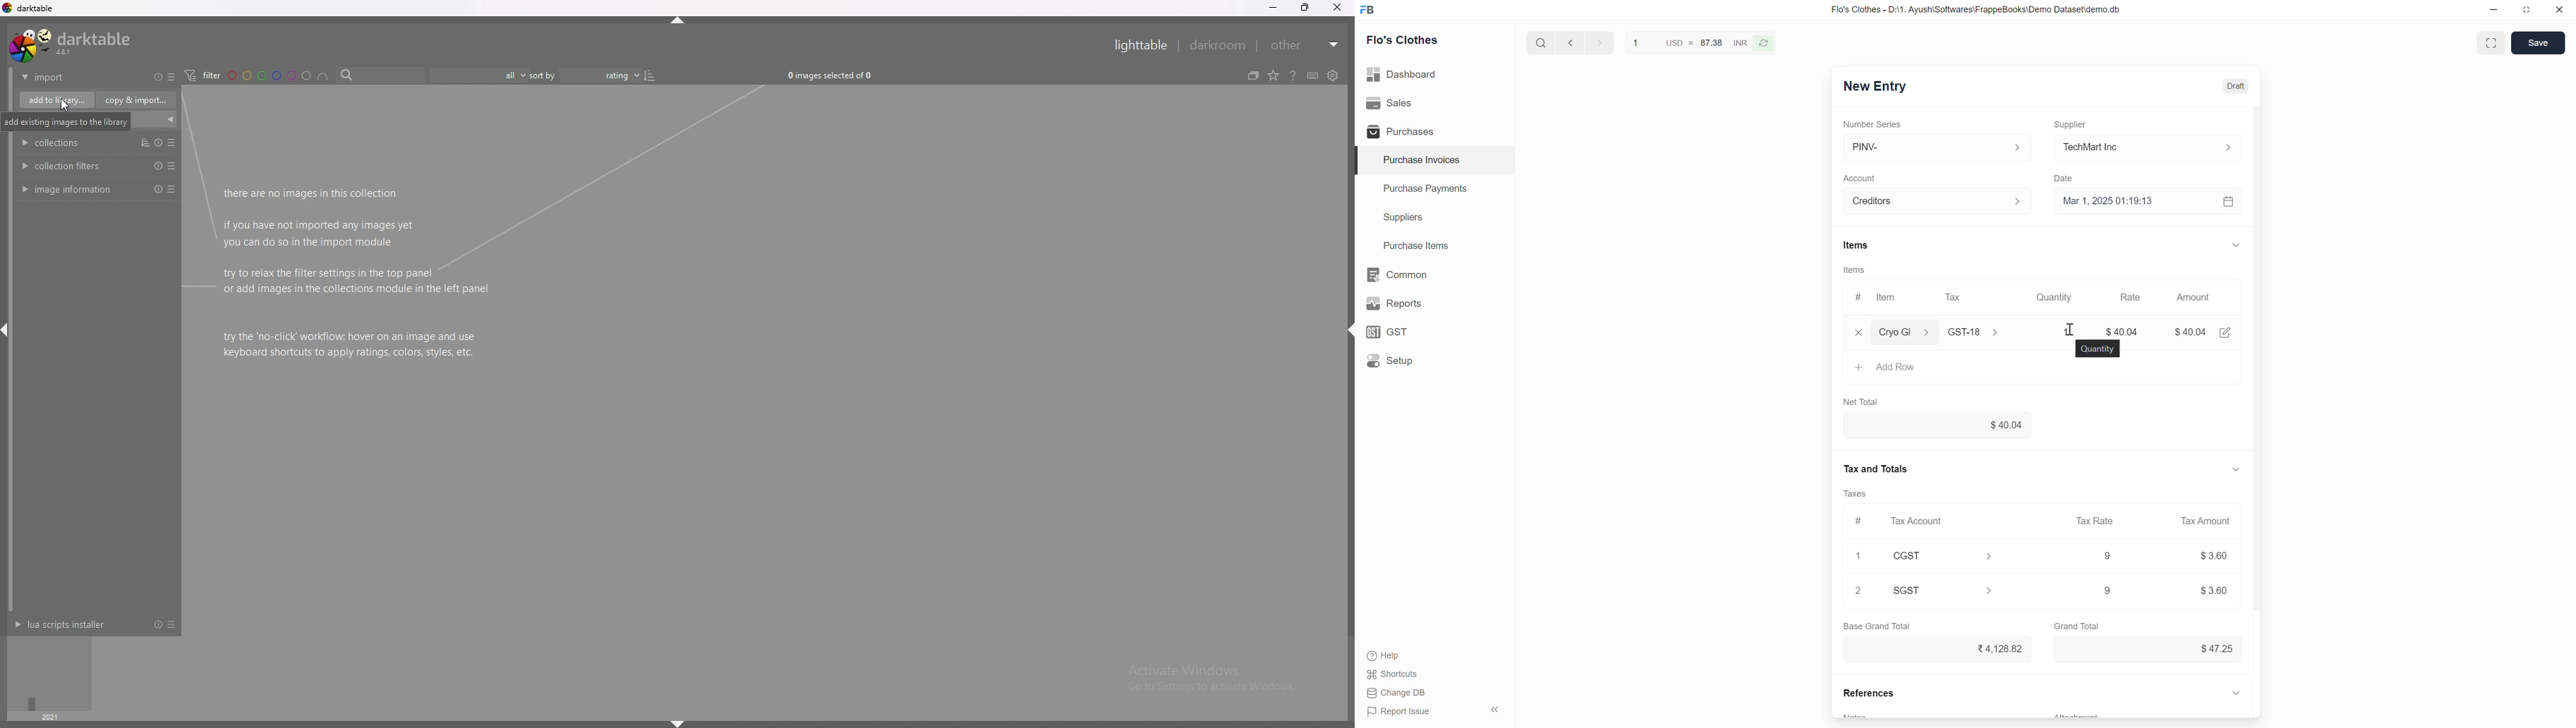 This screenshot has width=2576, height=728. I want to click on Purchase Invoices, so click(1415, 160).